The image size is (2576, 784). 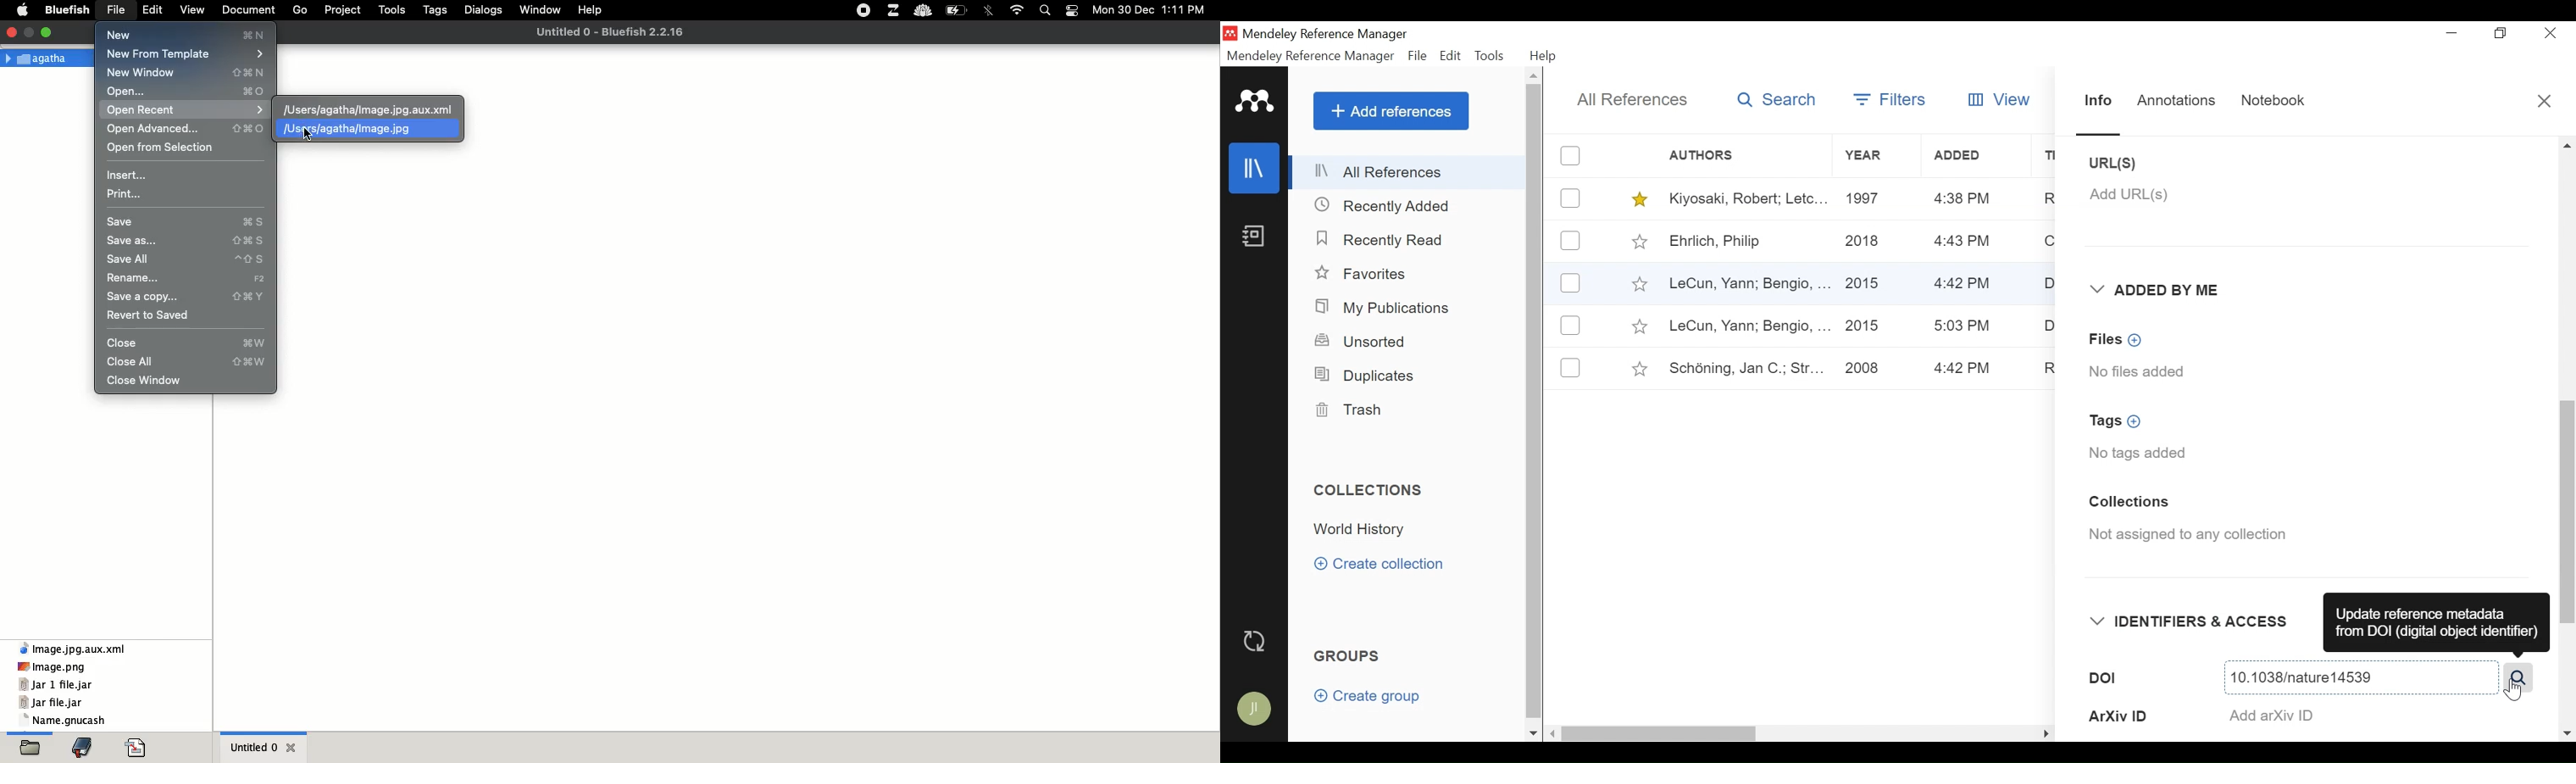 I want to click on /Users/agatha/image.jpg, so click(x=347, y=129).